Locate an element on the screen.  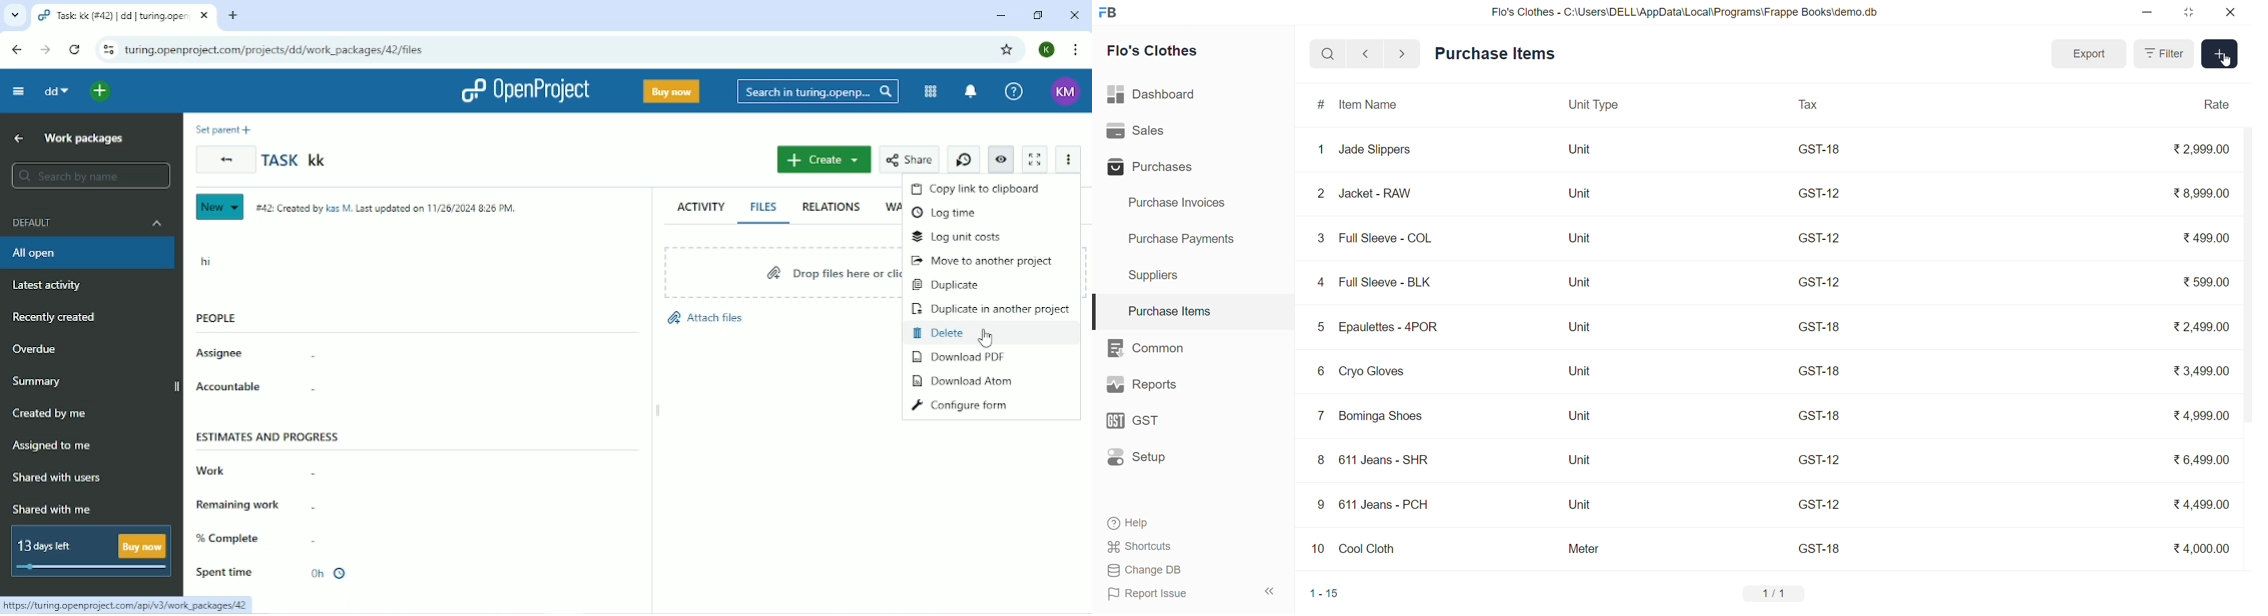
Shortcuts is located at coordinates (1189, 546).